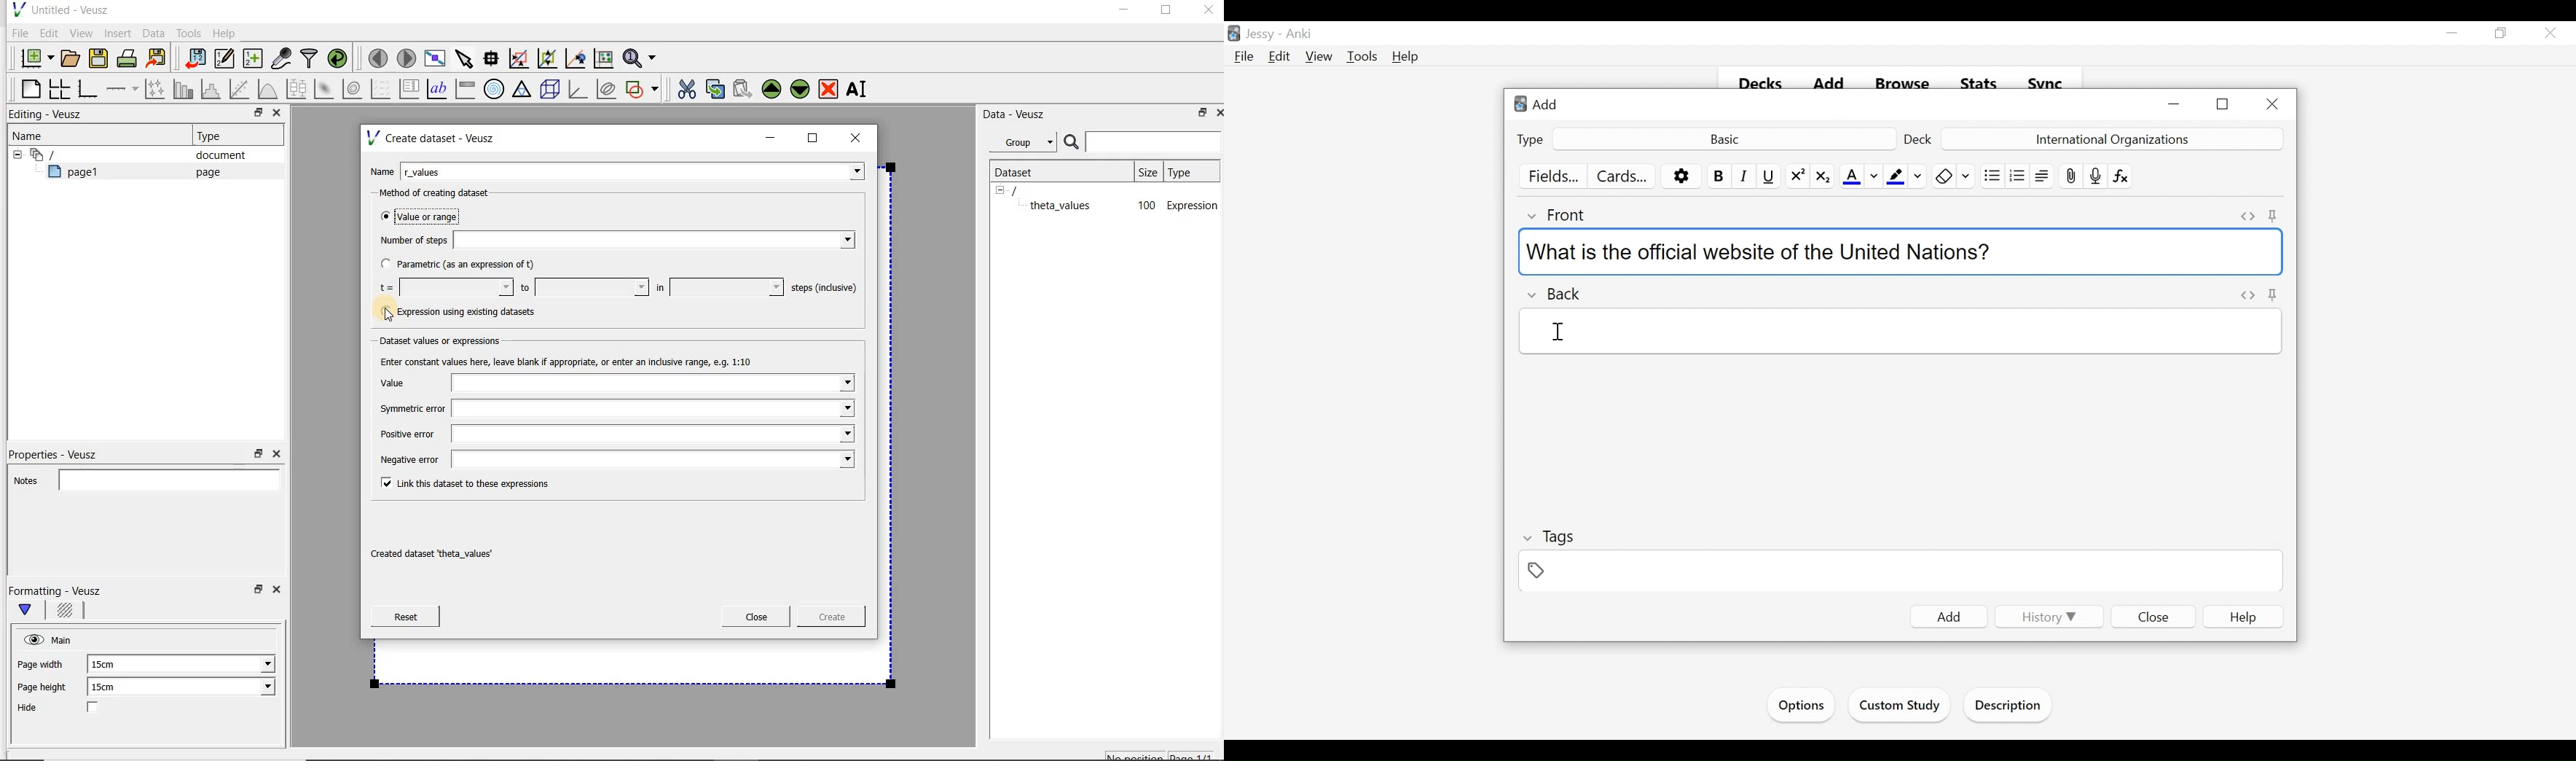 This screenshot has height=784, width=2576. I want to click on 15cm, so click(111, 665).